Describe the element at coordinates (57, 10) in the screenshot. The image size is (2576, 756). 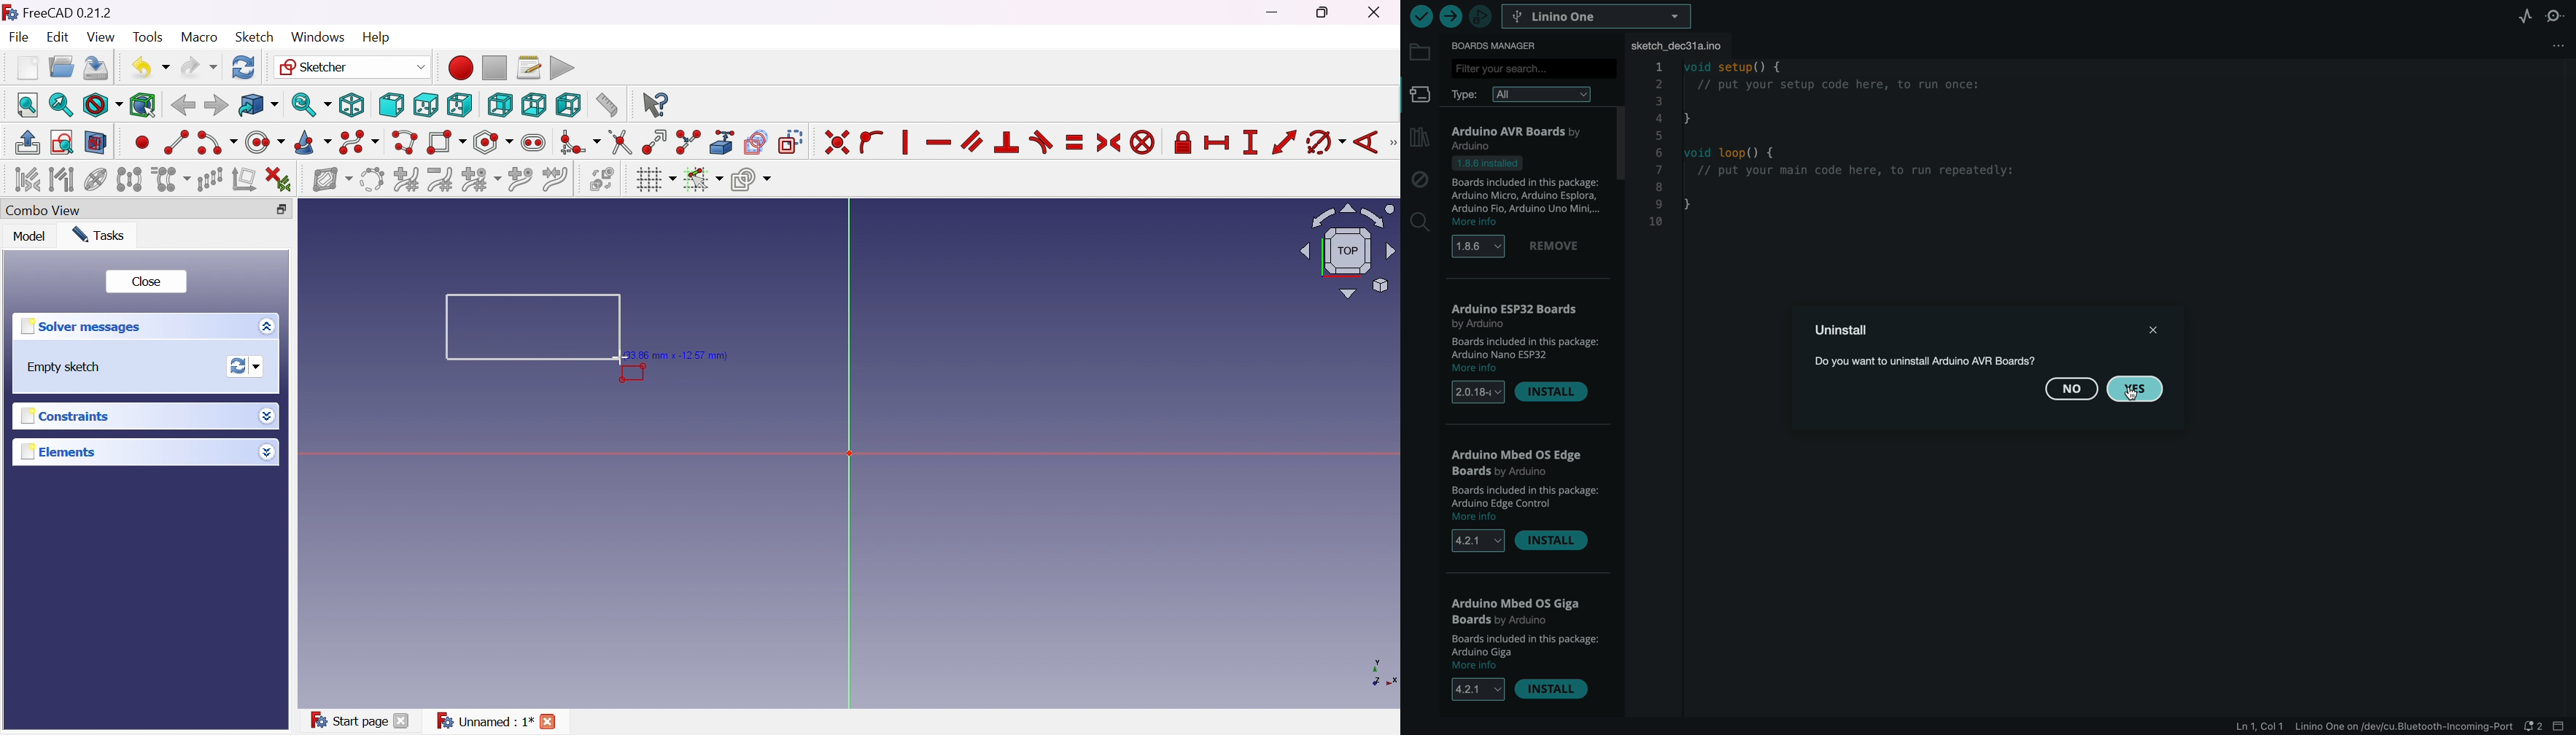
I see `FreeCAD 0.21.2` at that location.